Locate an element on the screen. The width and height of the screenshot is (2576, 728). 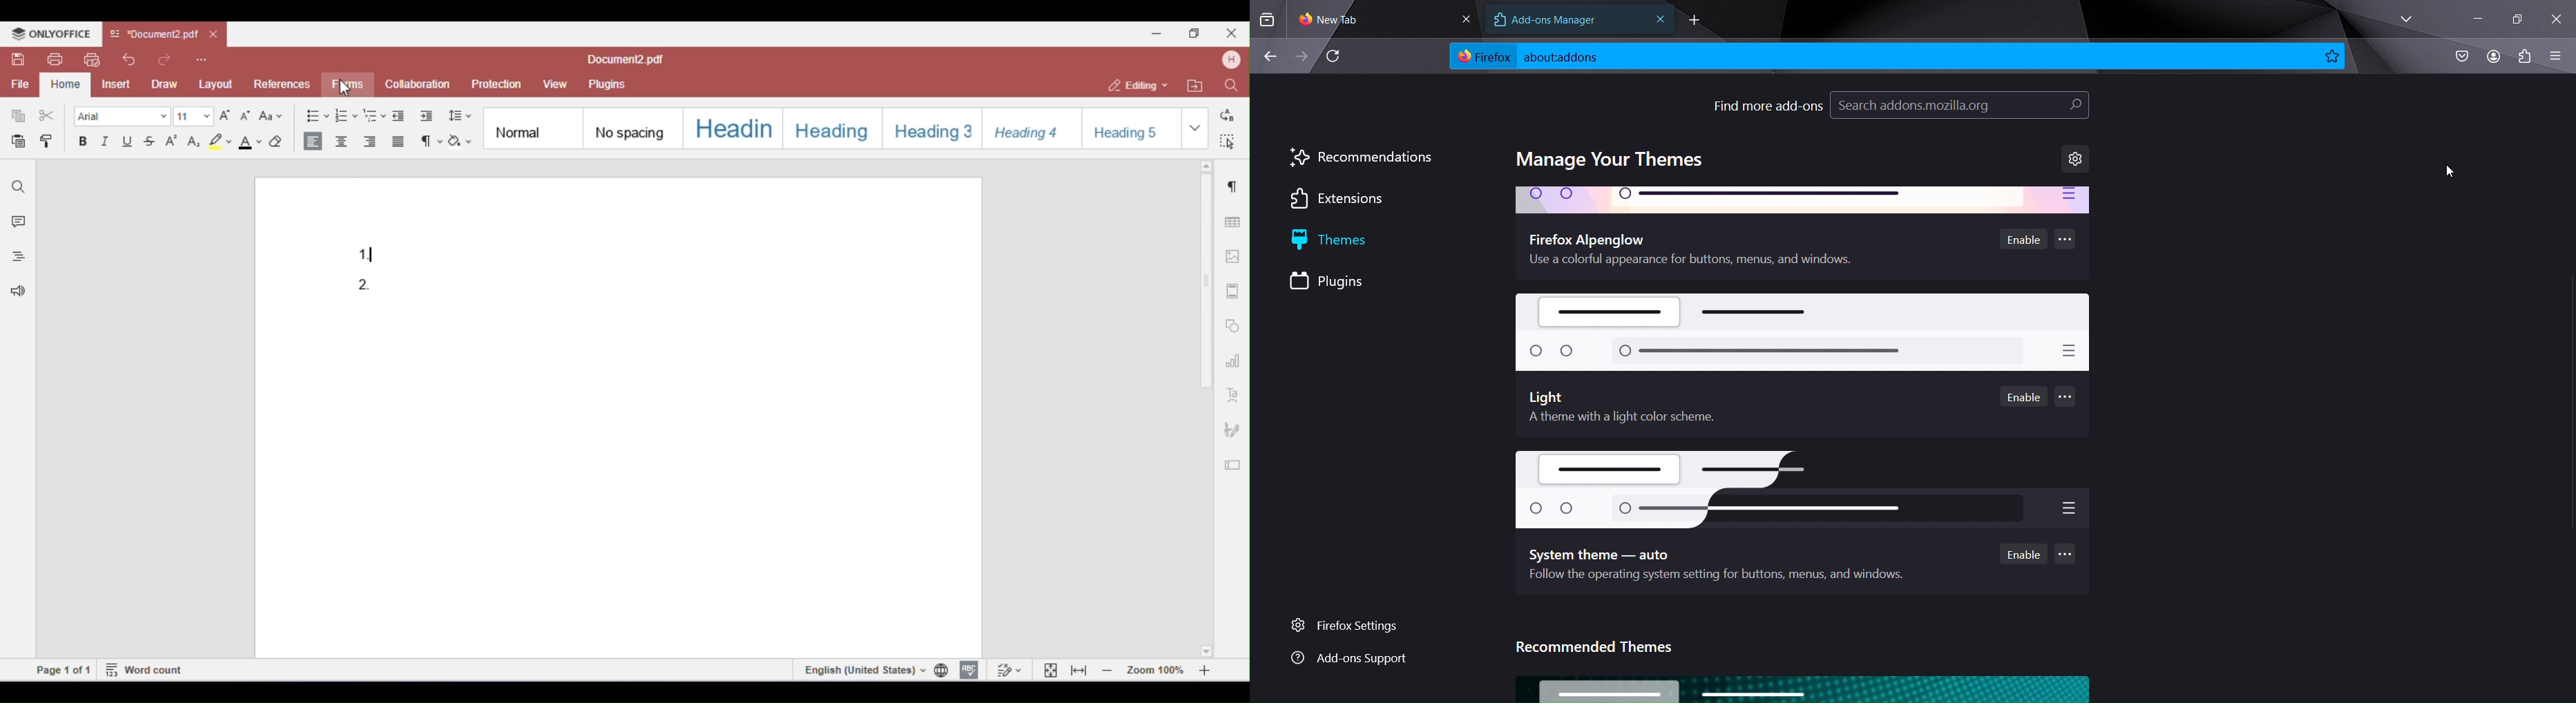
image is located at coordinates (1802, 687).